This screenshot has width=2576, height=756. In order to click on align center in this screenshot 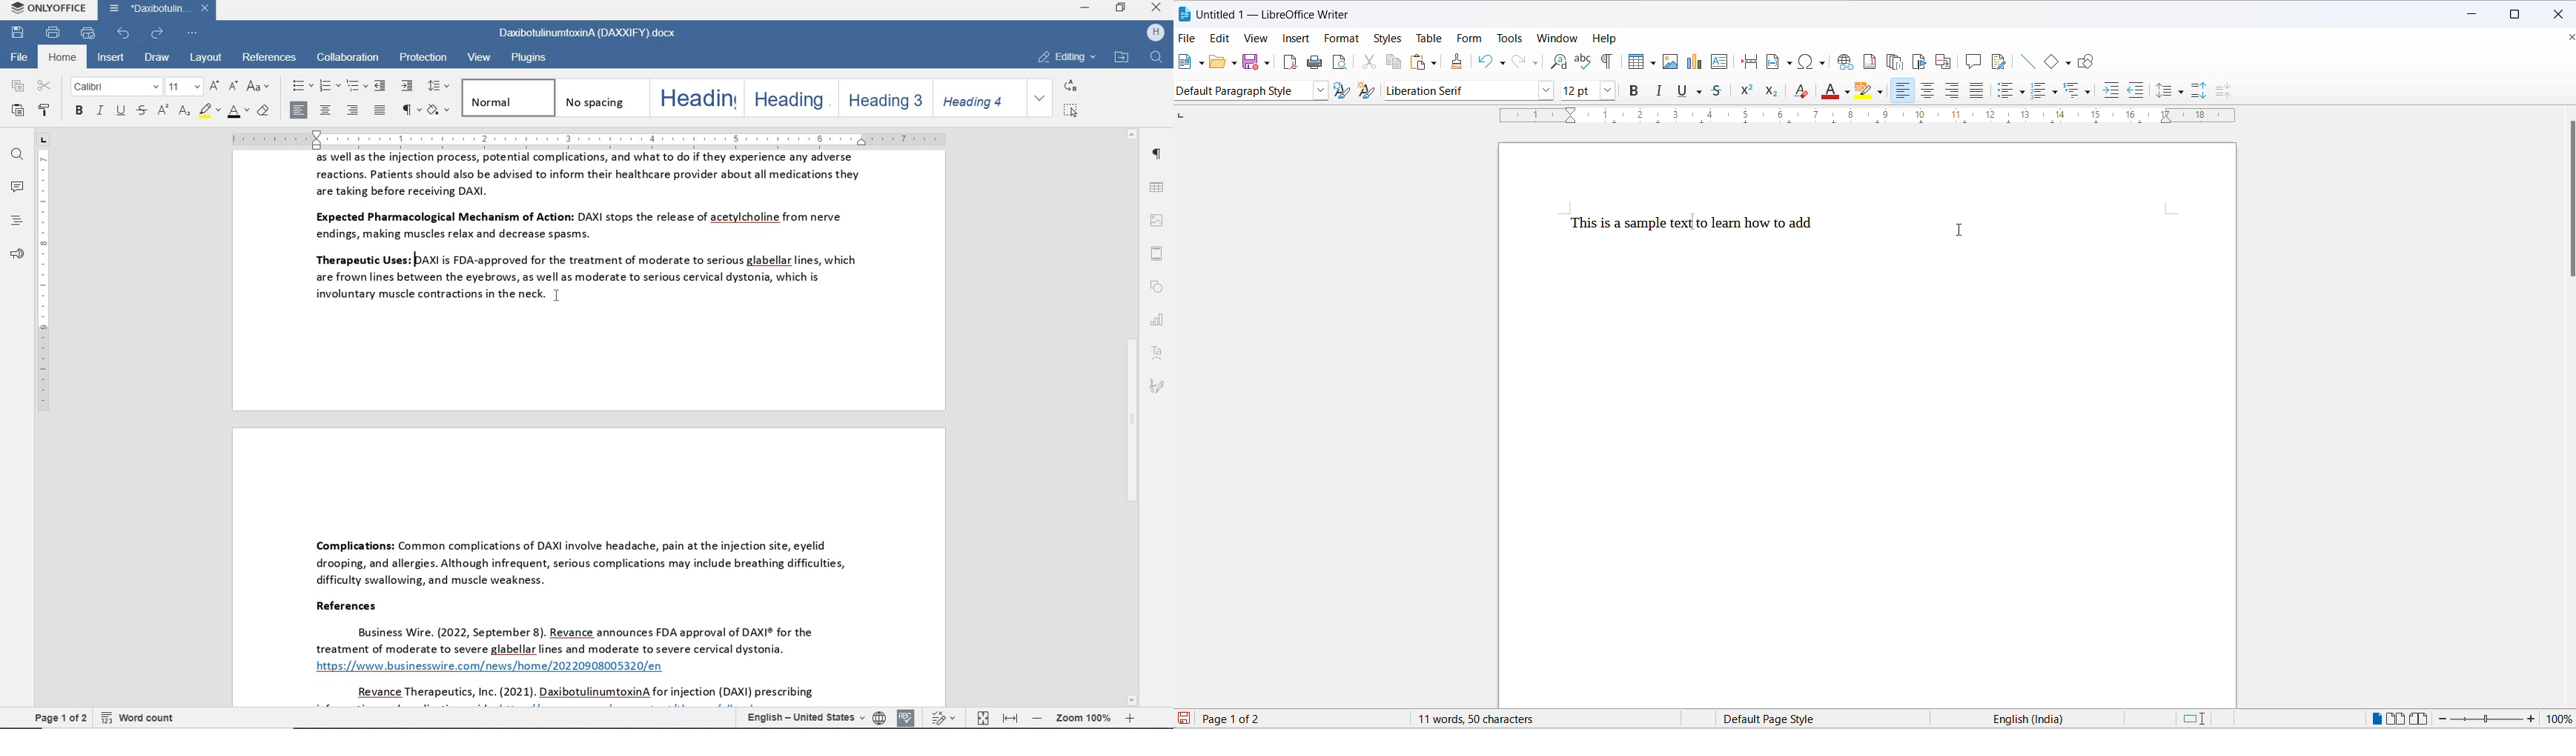, I will do `click(326, 110)`.